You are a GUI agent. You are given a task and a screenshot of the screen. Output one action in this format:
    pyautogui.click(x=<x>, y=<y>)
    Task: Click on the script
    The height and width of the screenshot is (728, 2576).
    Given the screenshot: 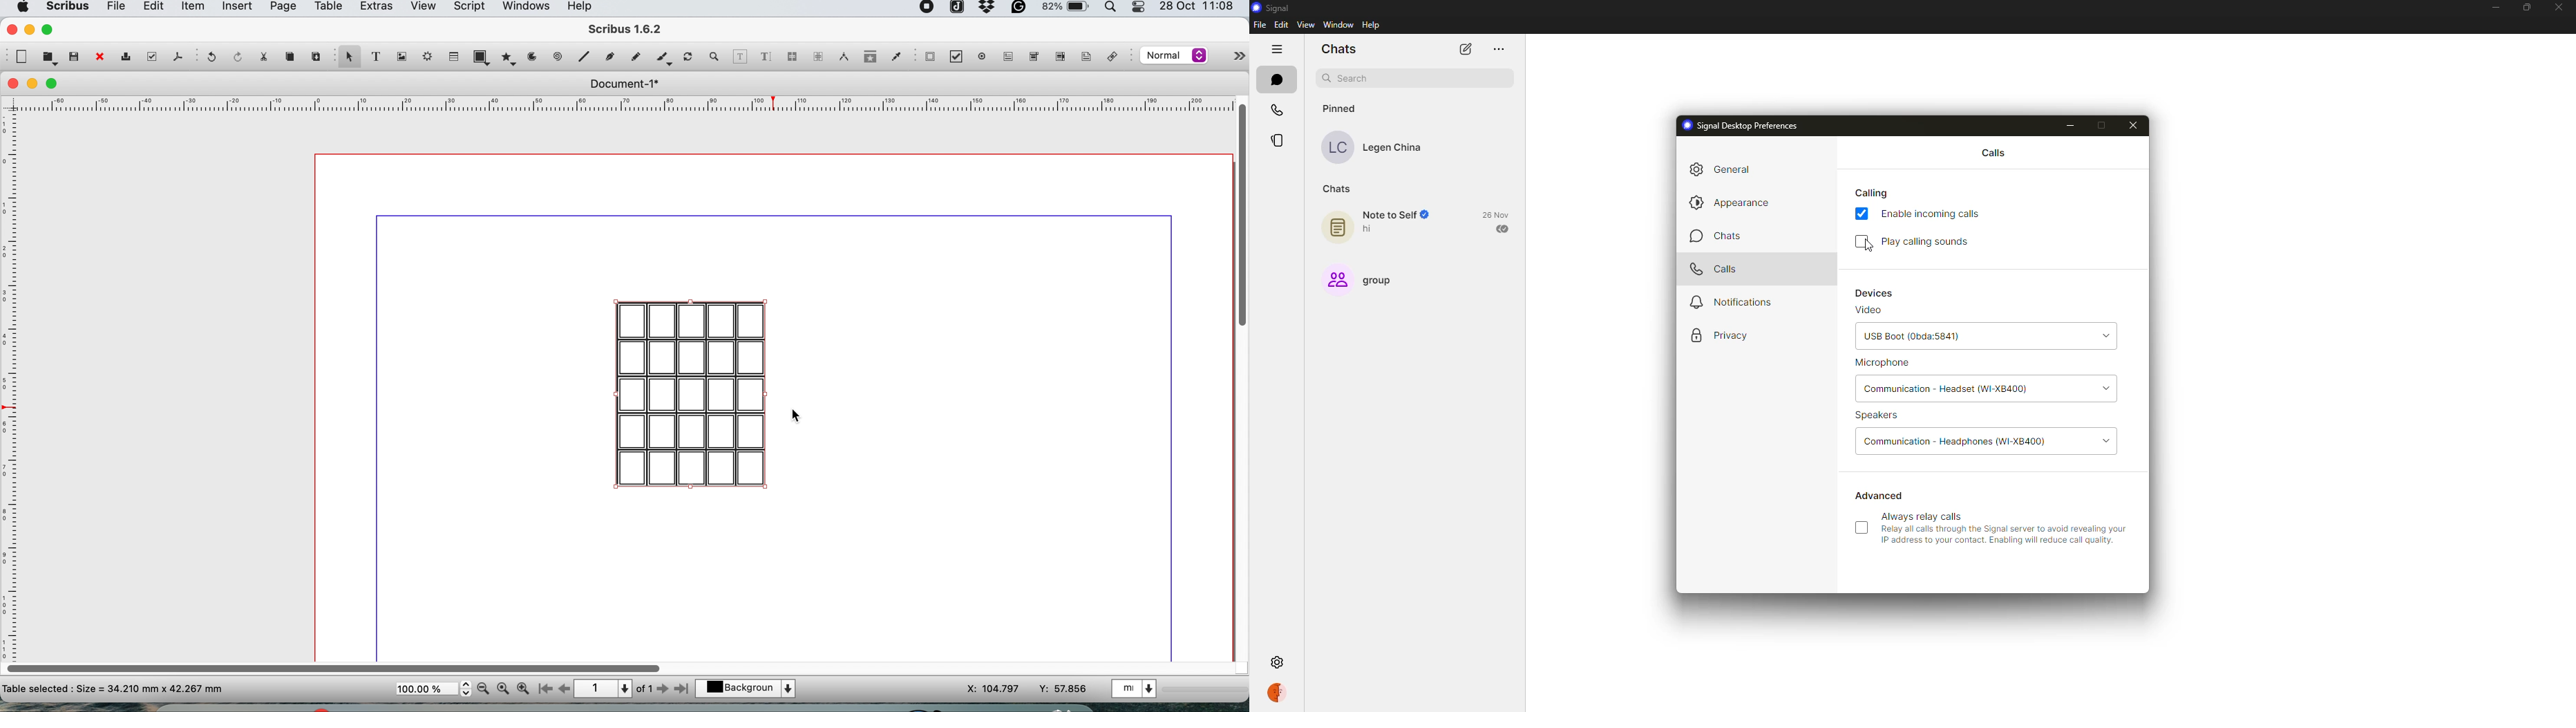 What is the action you would take?
    pyautogui.click(x=468, y=8)
    